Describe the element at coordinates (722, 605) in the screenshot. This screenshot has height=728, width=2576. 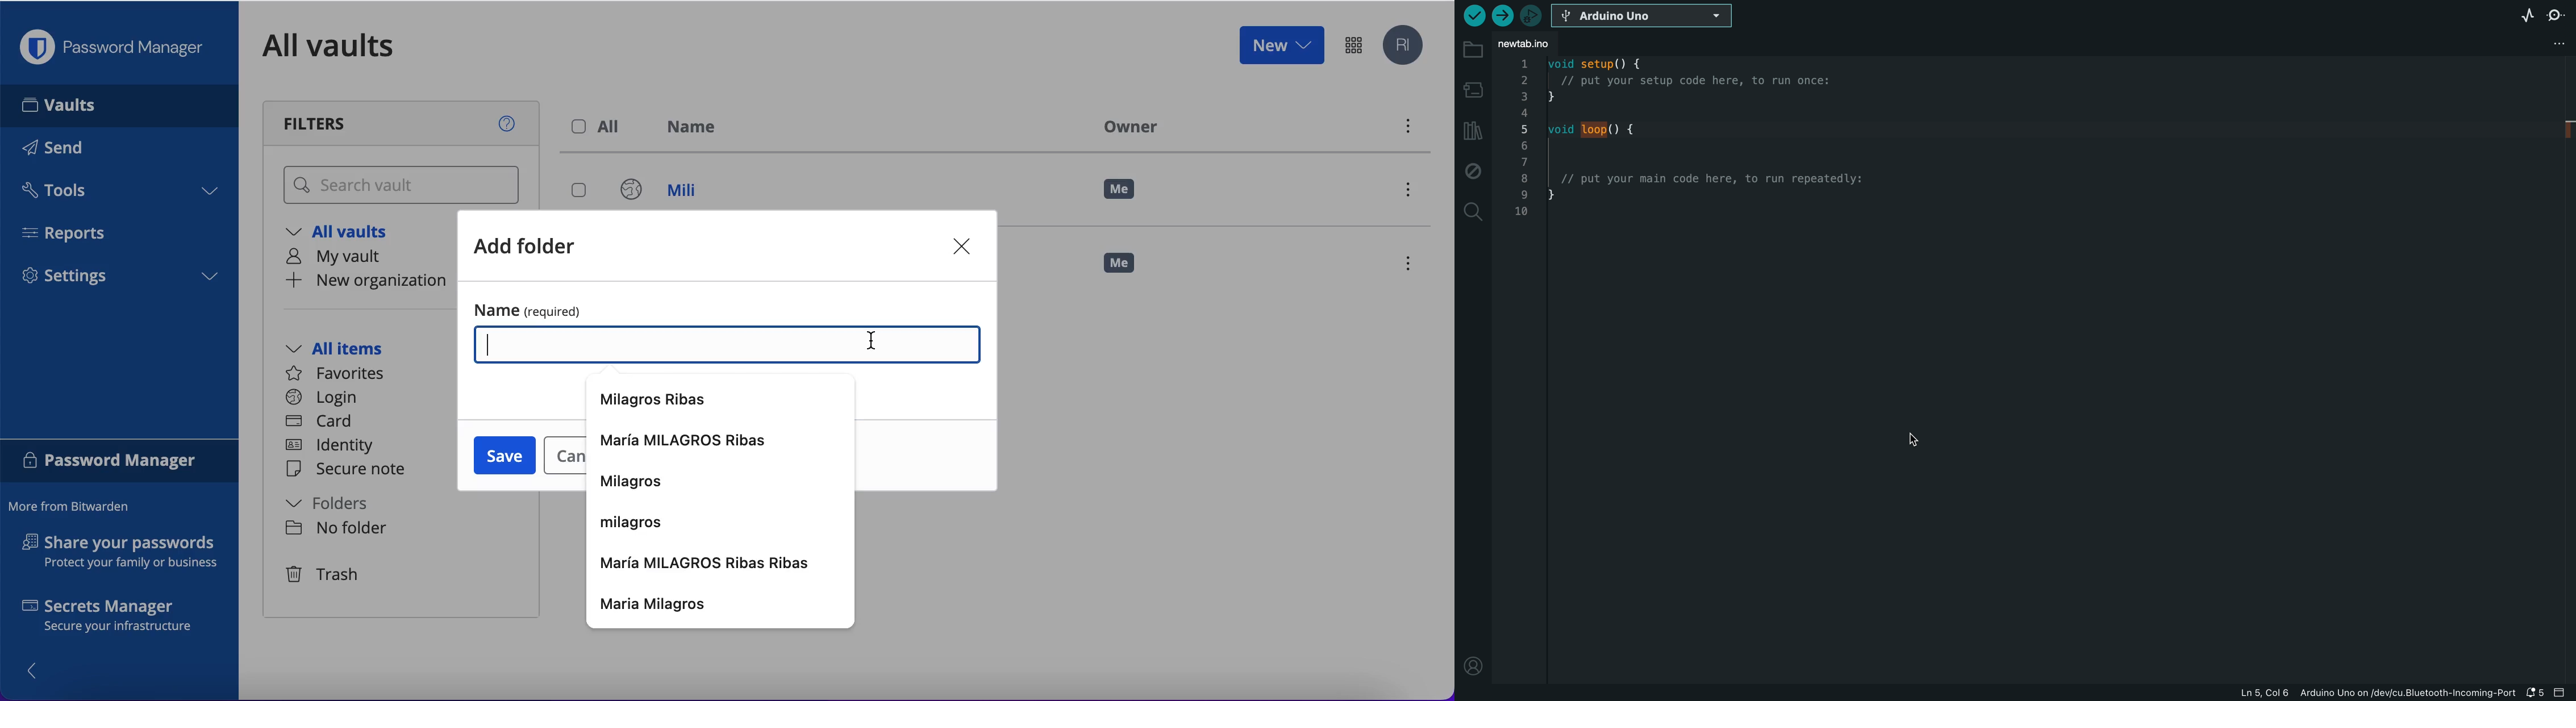
I see `maria milagros` at that location.